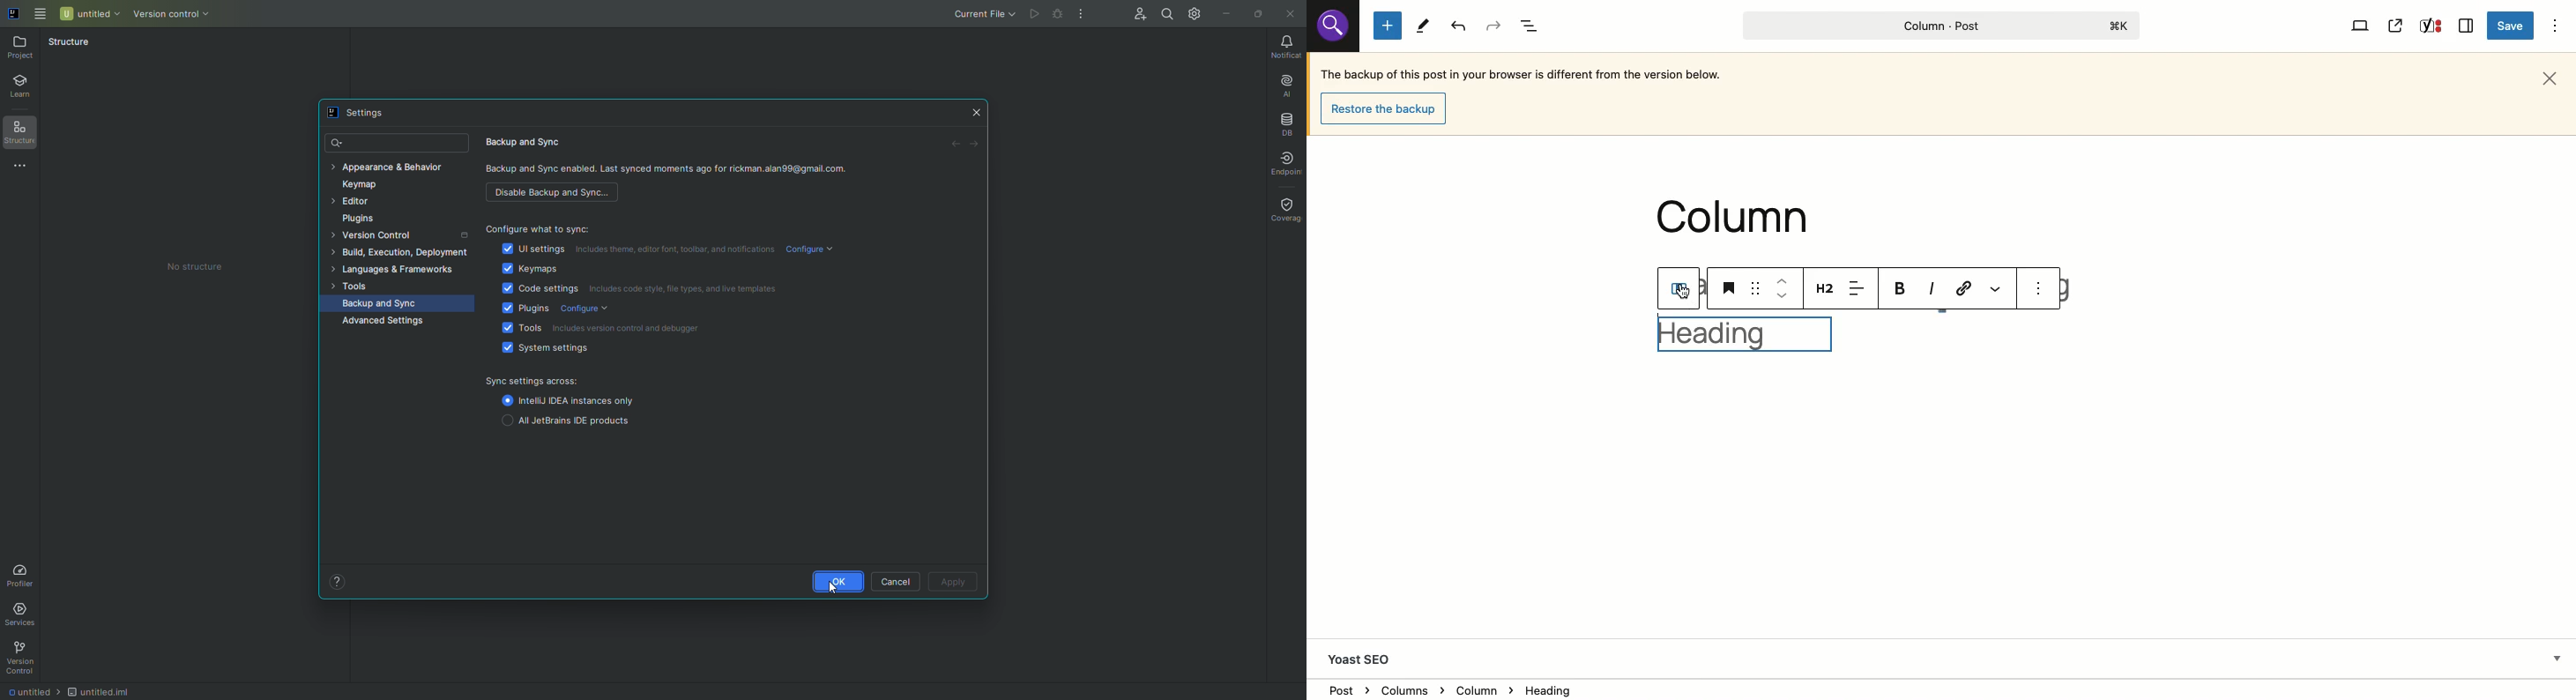 This screenshot has height=700, width=2576. Describe the element at coordinates (1283, 82) in the screenshot. I see `AI Assistant` at that location.